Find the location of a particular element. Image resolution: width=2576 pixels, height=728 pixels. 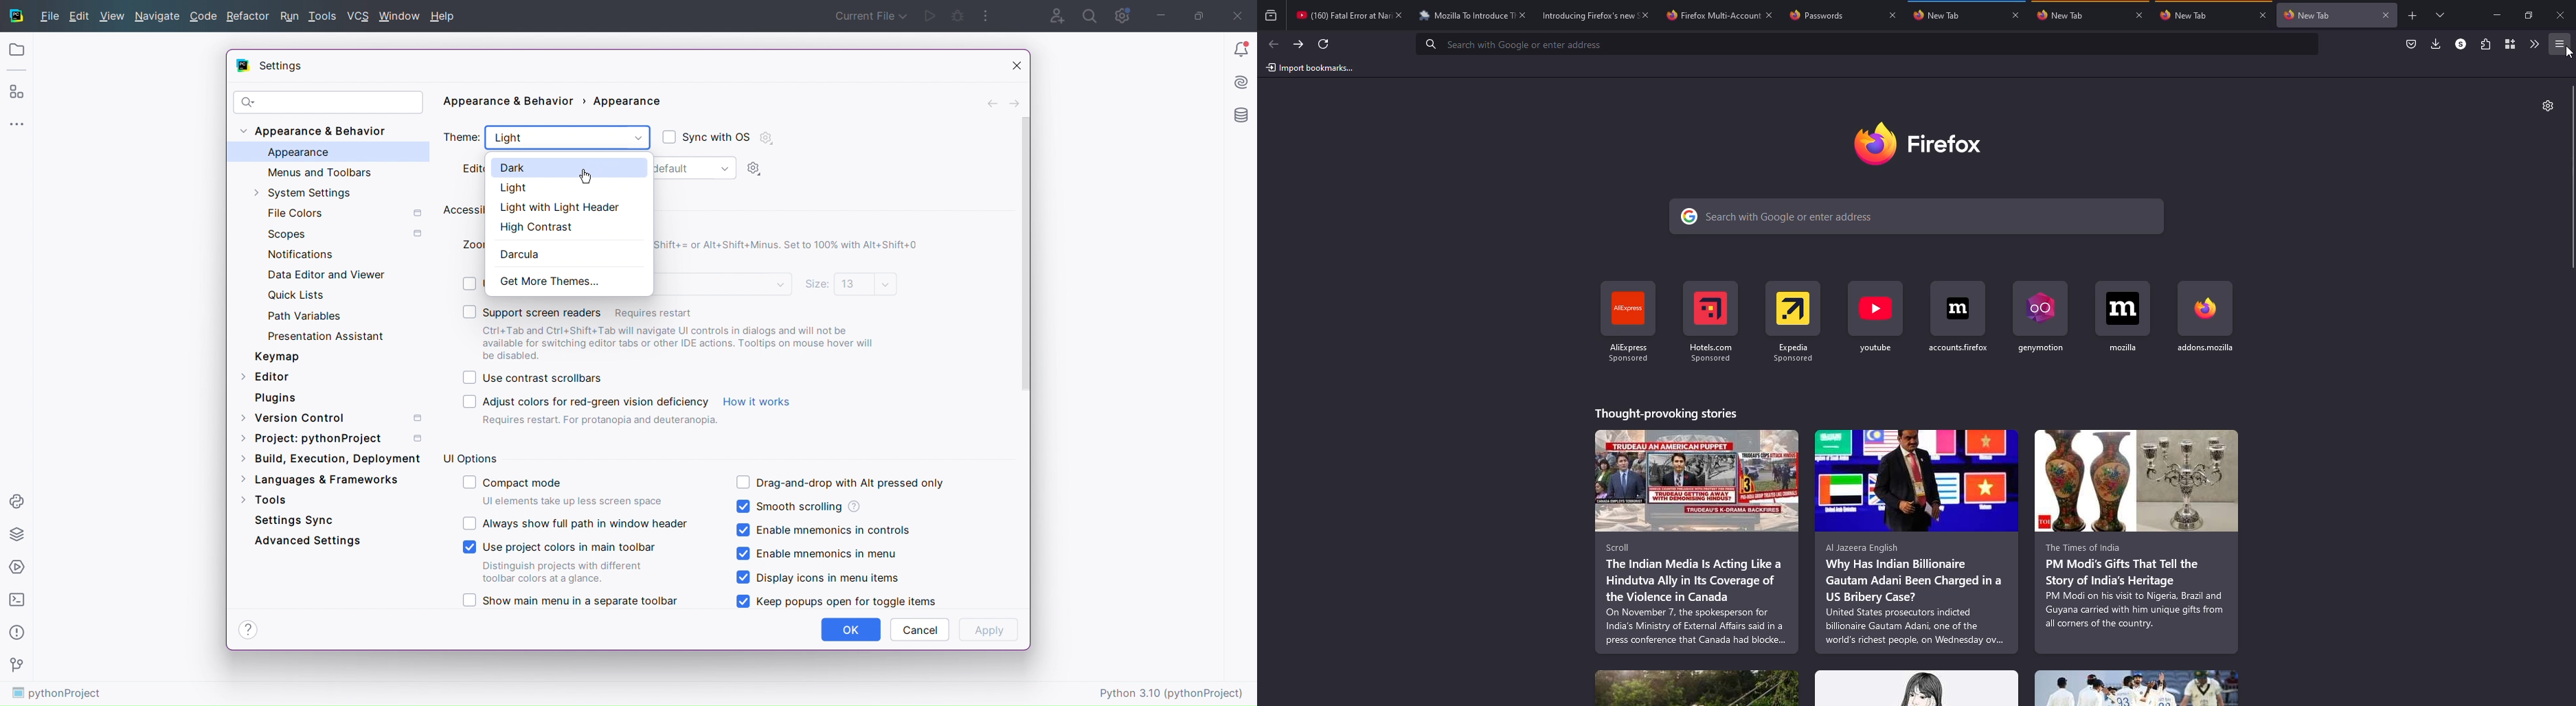

more tools is located at coordinates (2534, 44).